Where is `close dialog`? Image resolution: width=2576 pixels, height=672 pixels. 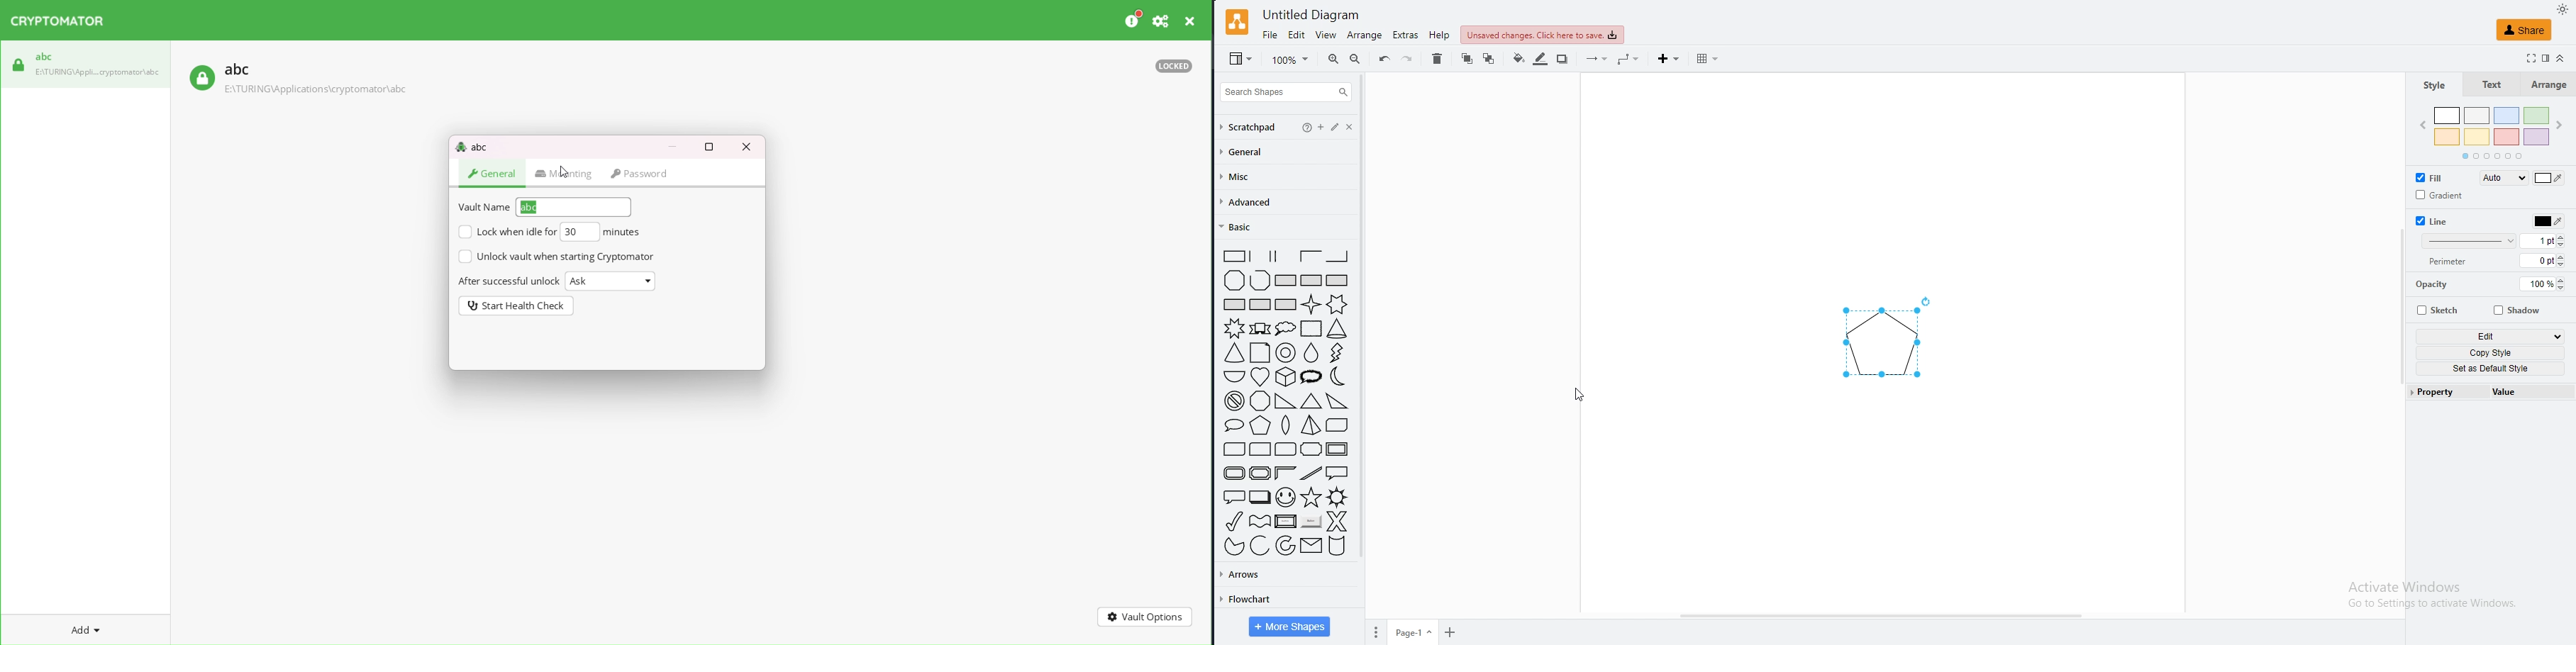
close dialog is located at coordinates (750, 148).